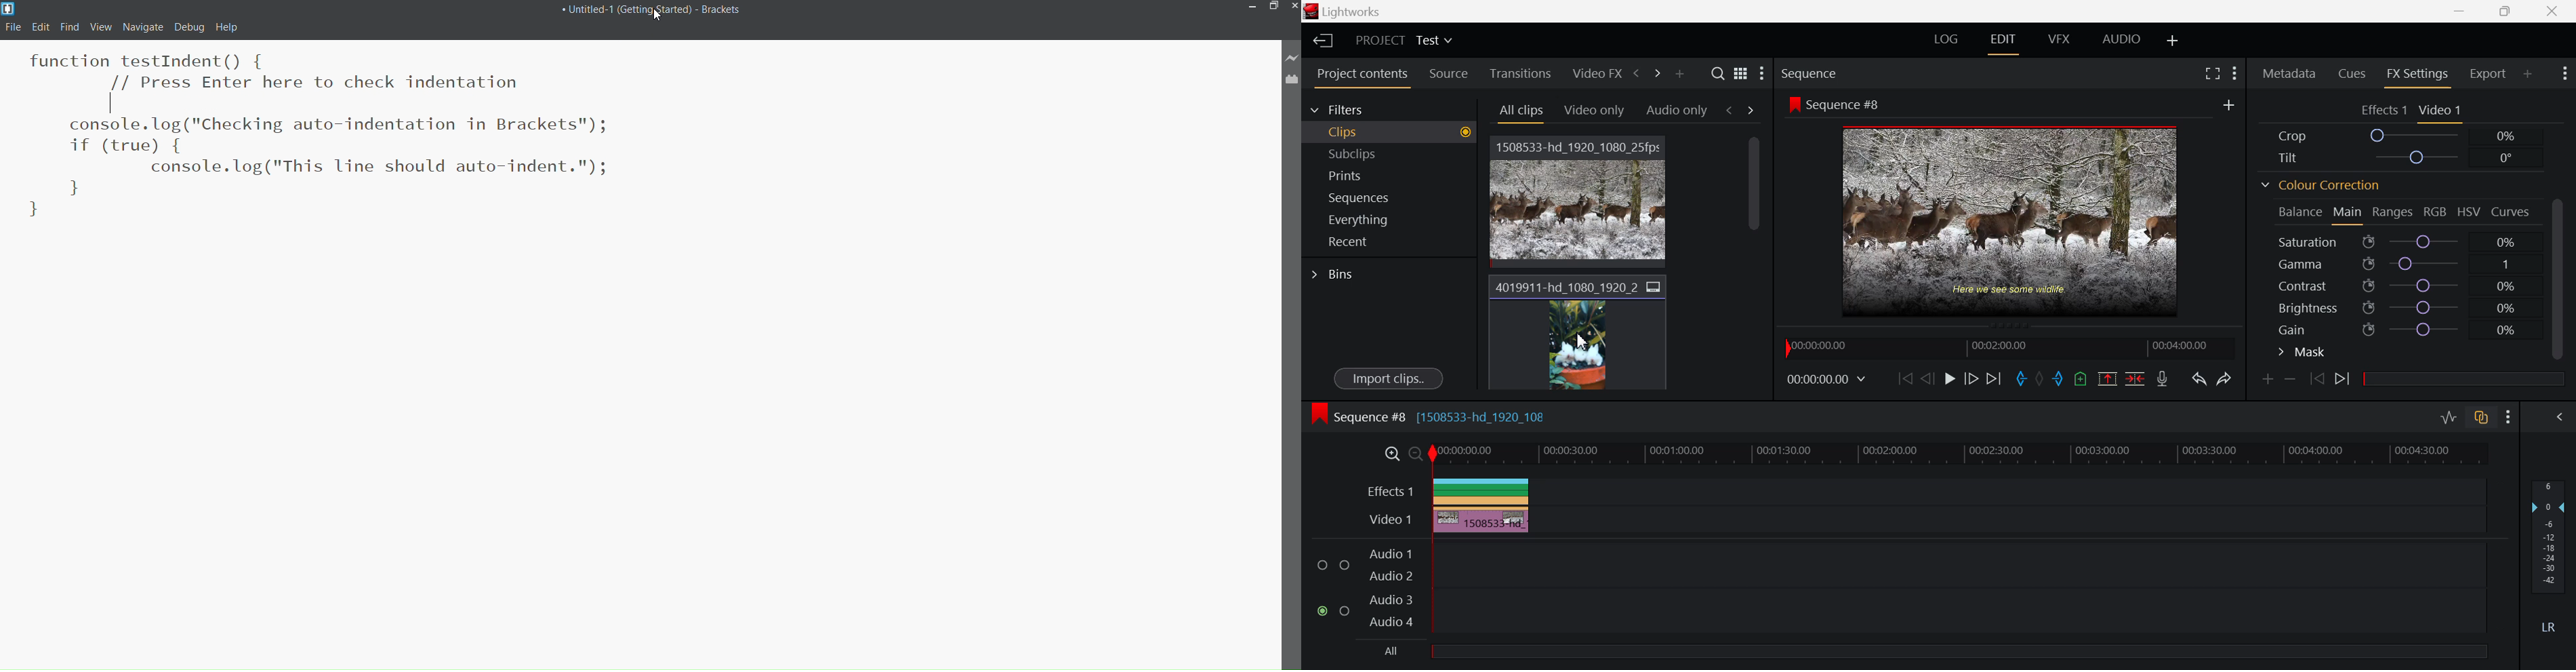 The width and height of the screenshot is (2576, 672). Describe the element at coordinates (1595, 110) in the screenshot. I see `Video only` at that location.